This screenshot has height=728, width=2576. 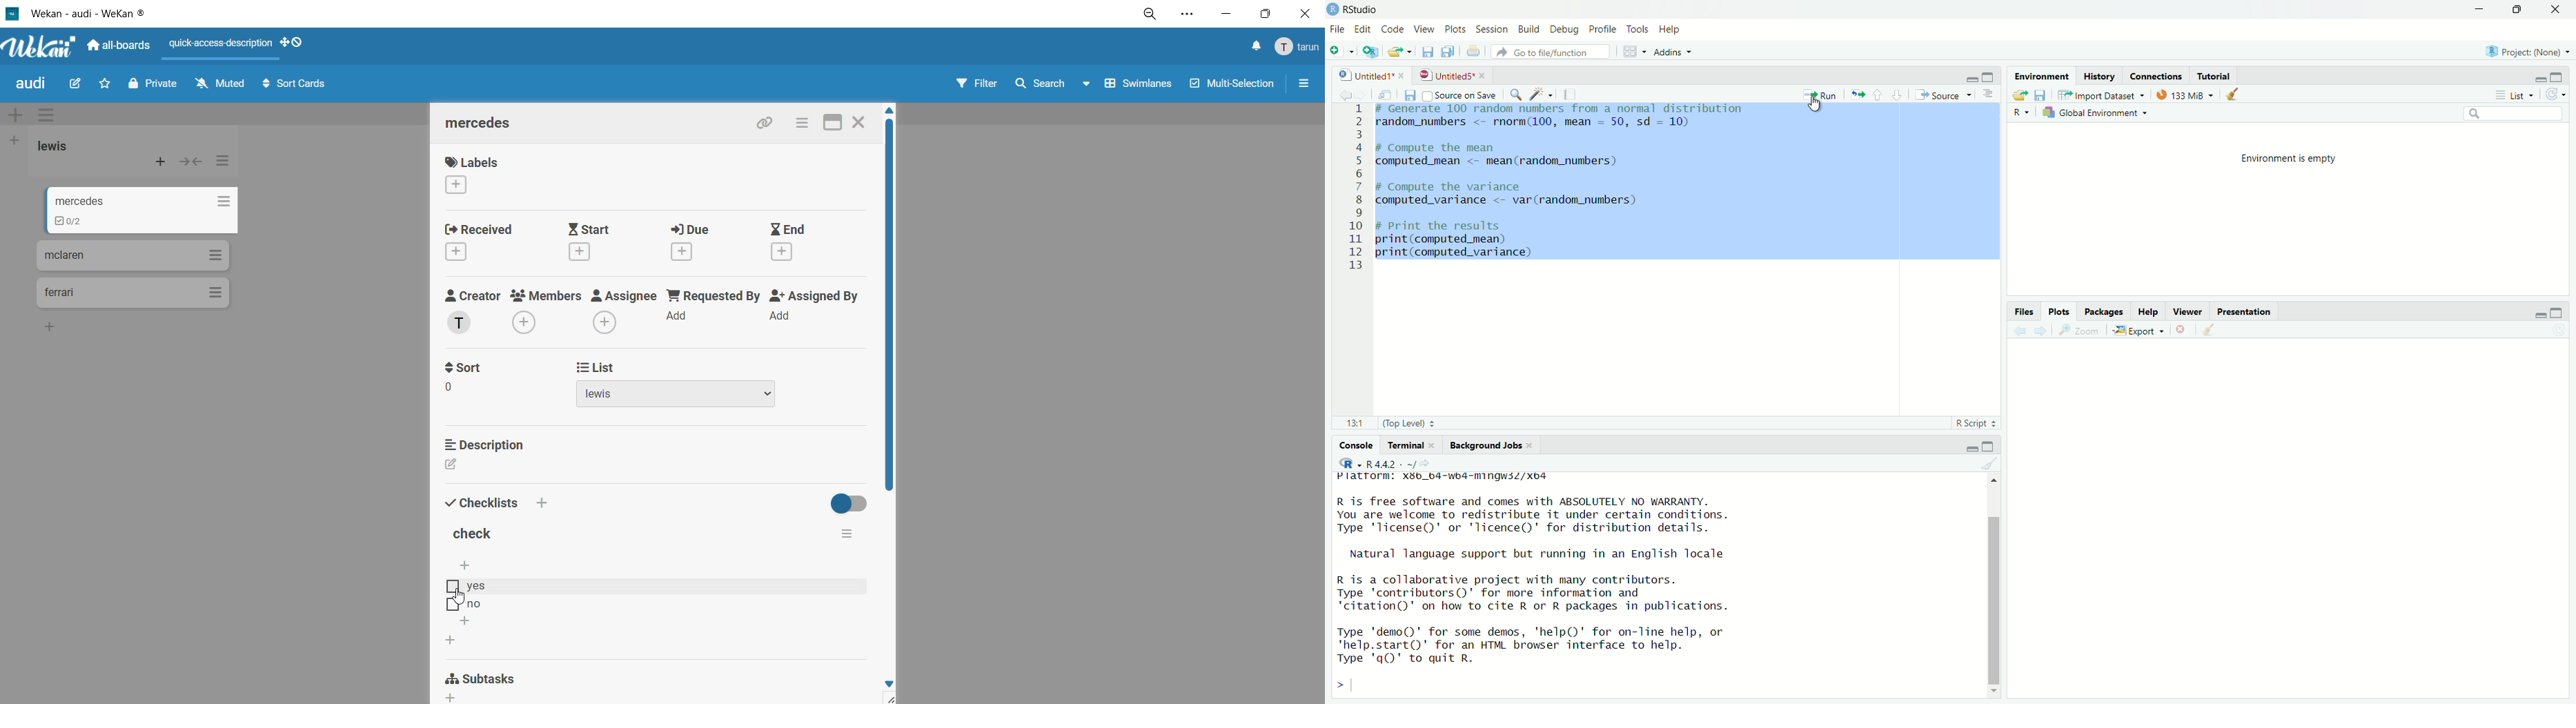 What do you see at coordinates (1373, 51) in the screenshot?
I see `create a project` at bounding box center [1373, 51].